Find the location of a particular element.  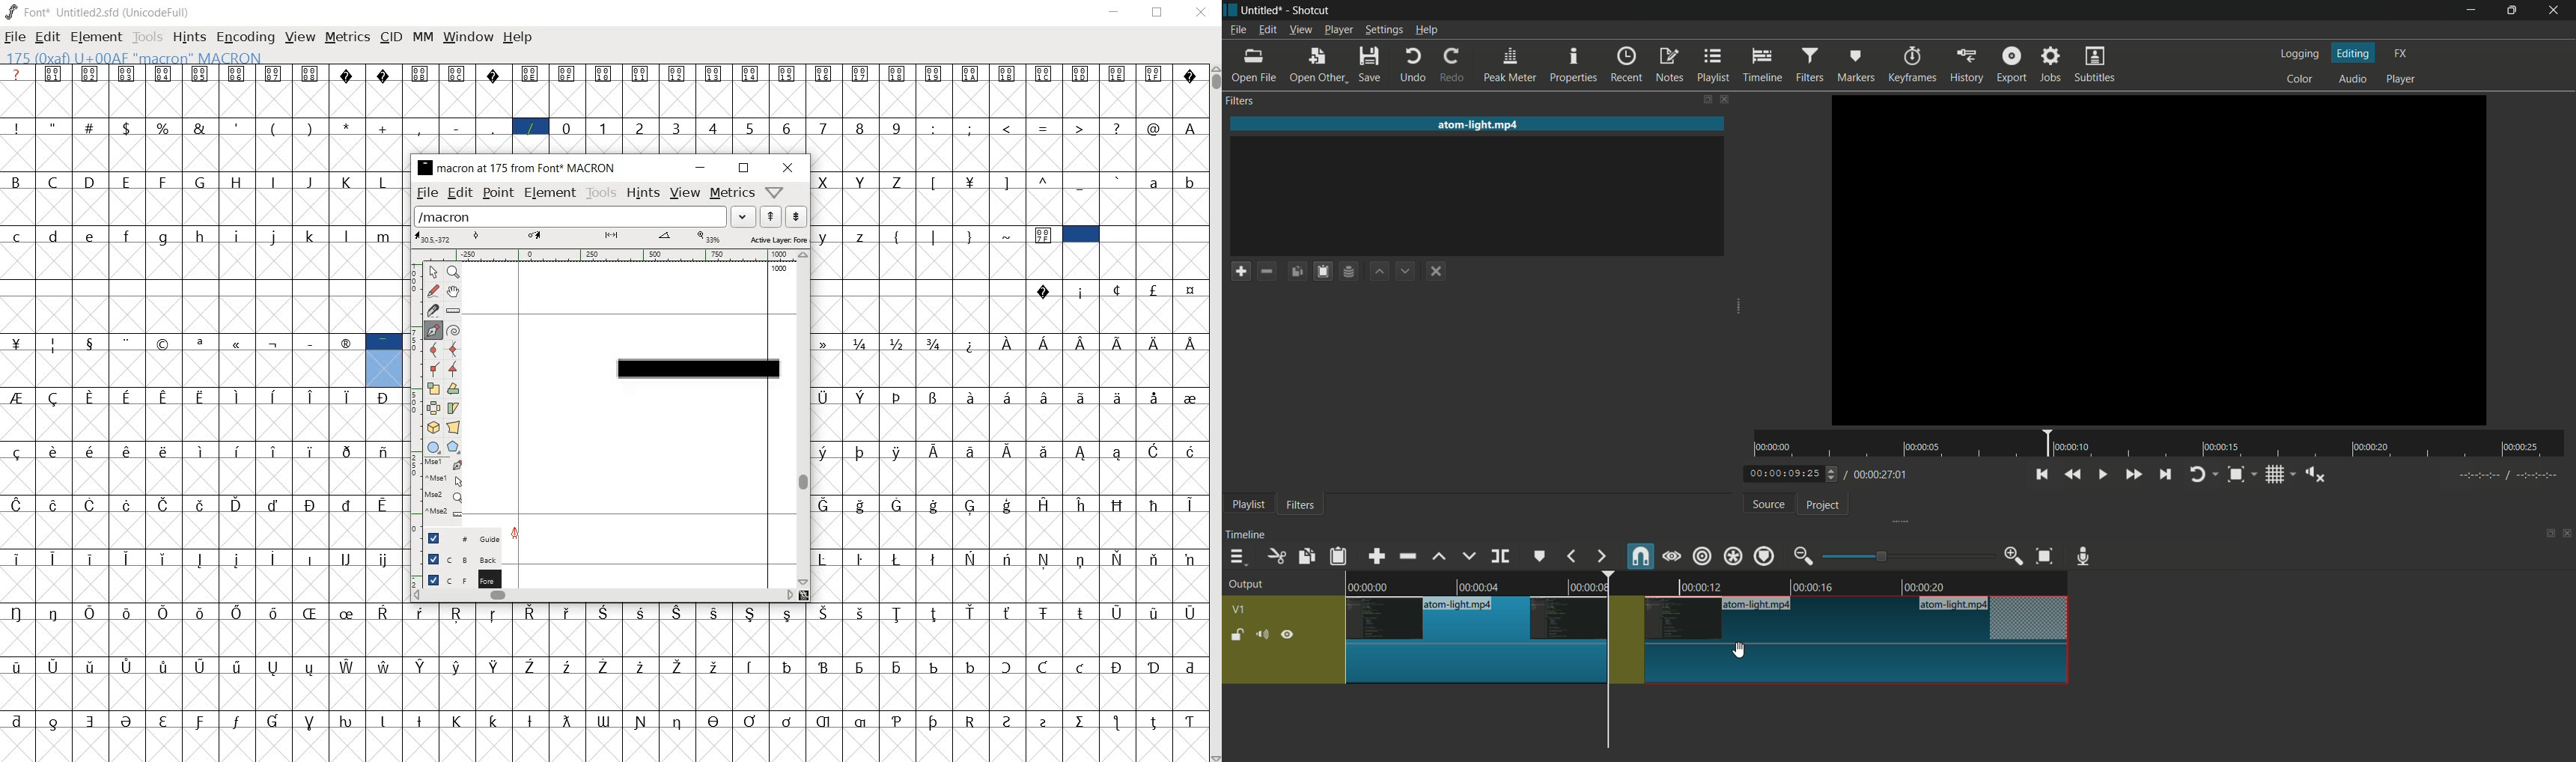

Symbol is located at coordinates (1080, 396).